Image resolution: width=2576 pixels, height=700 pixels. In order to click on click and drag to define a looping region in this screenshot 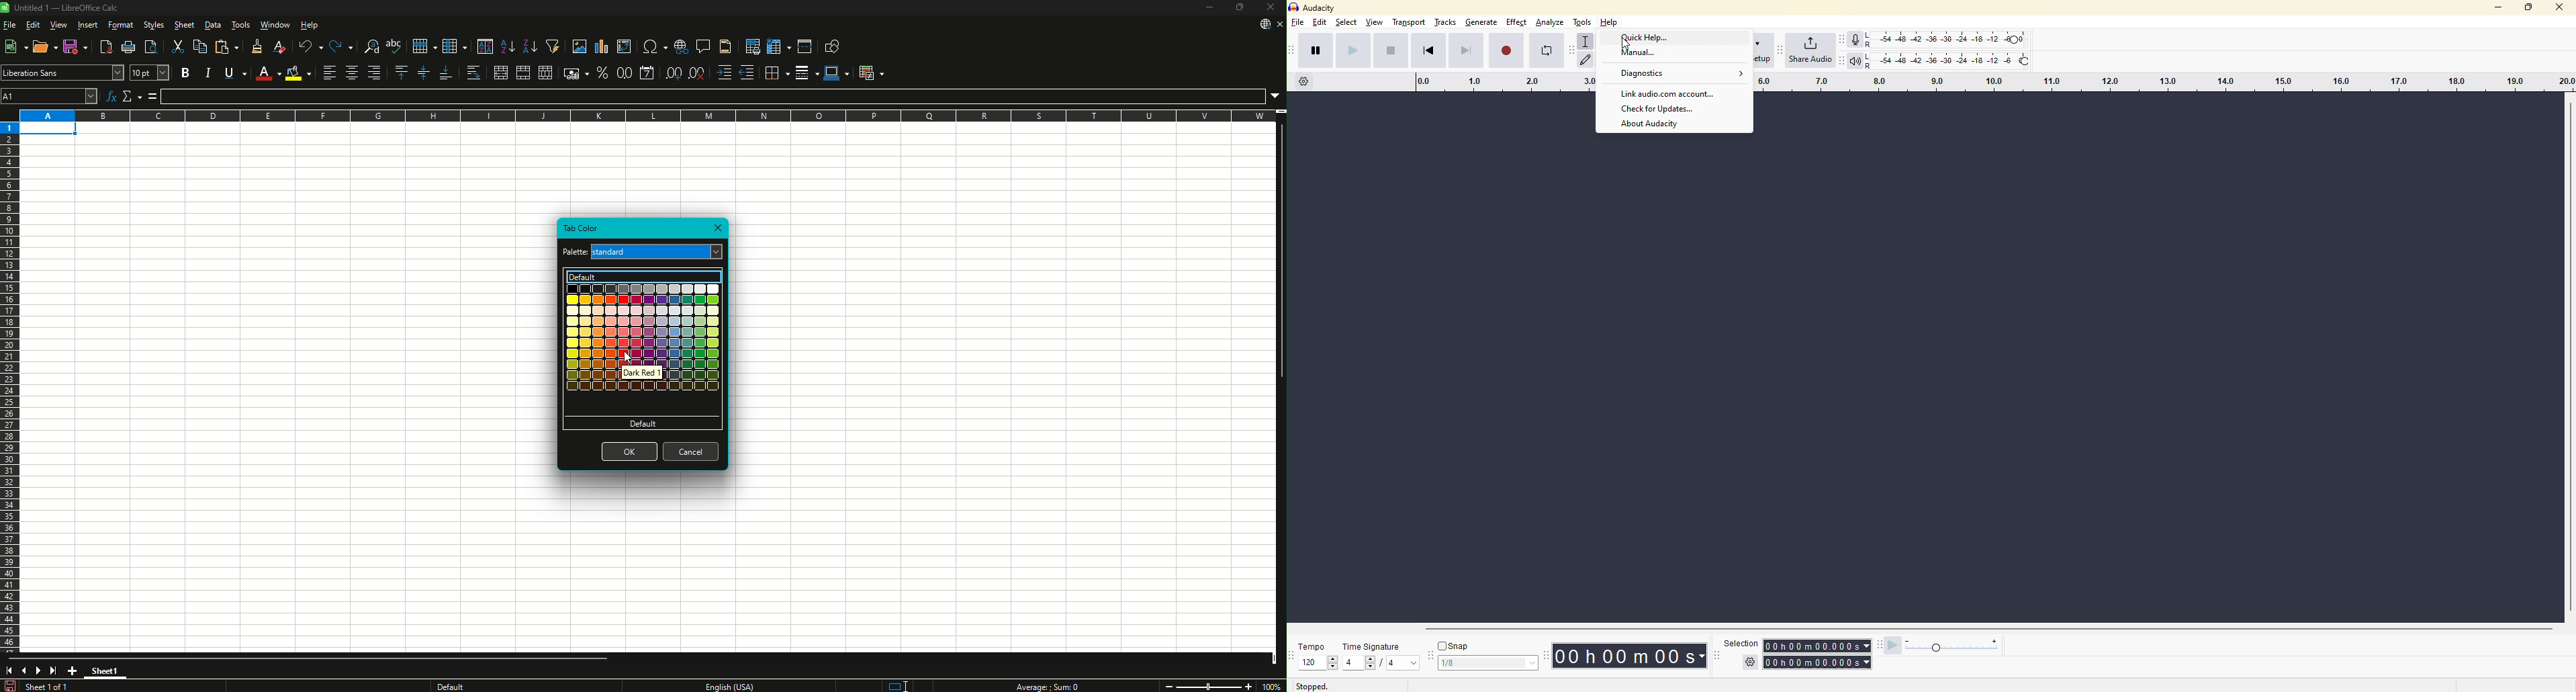, I will do `click(1491, 83)`.